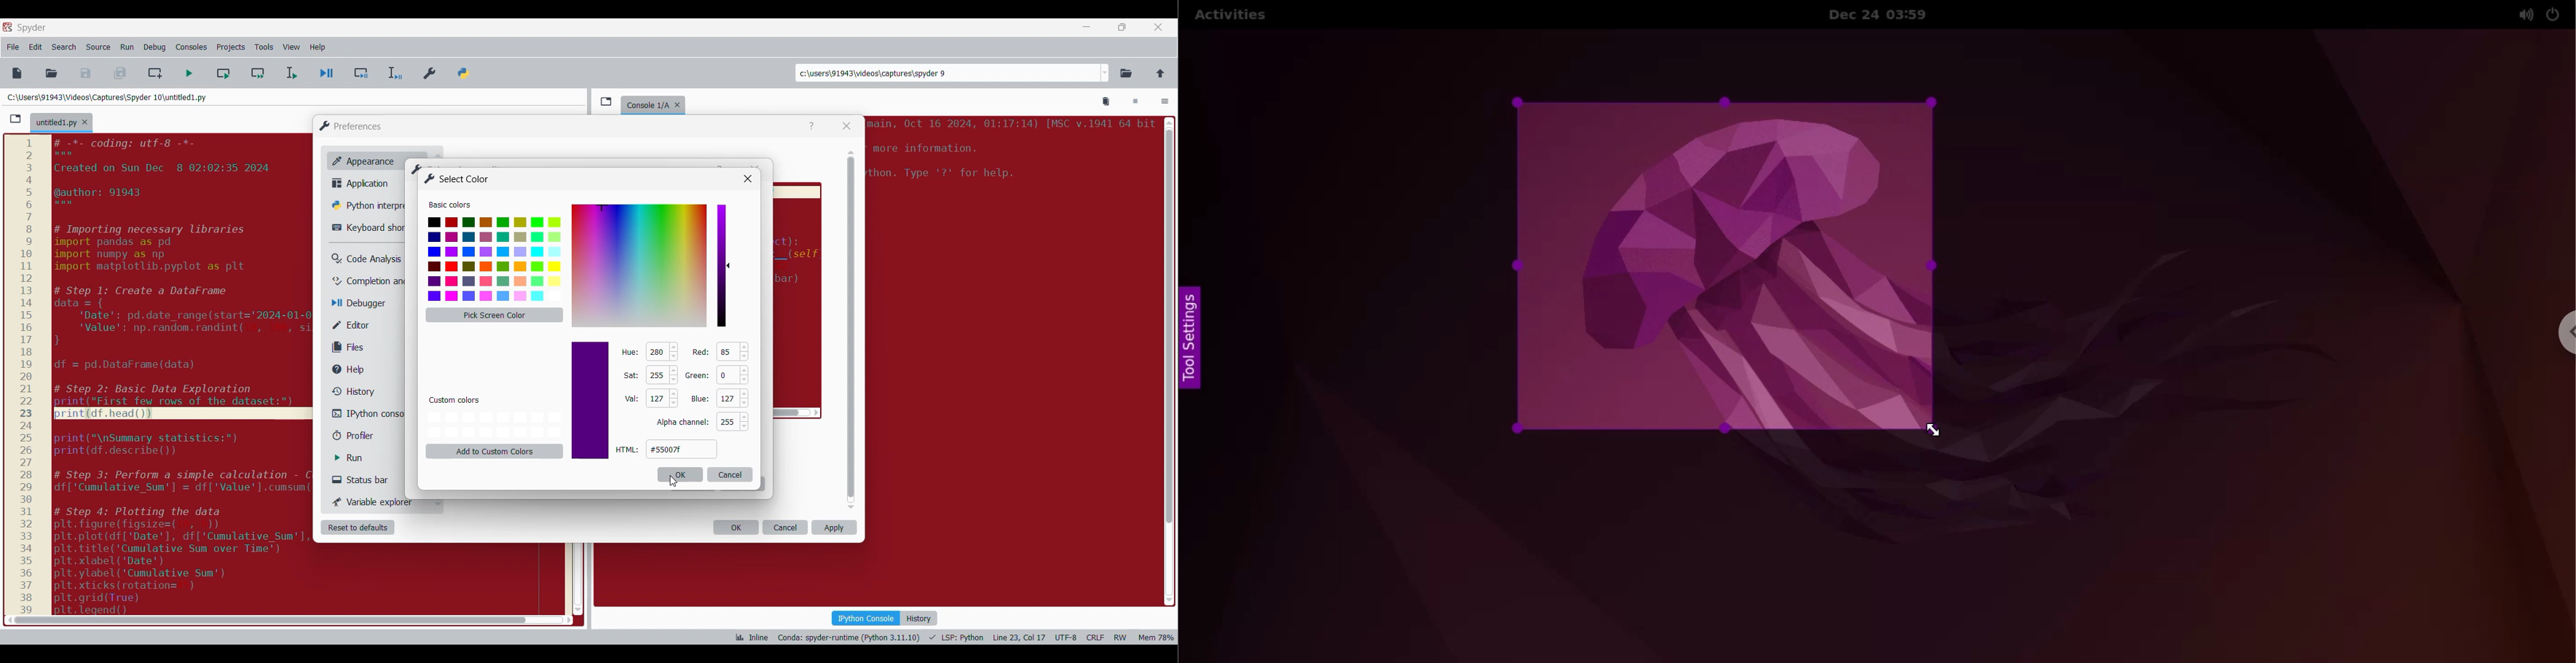  I want to click on Interrupt kernel, so click(1136, 102).